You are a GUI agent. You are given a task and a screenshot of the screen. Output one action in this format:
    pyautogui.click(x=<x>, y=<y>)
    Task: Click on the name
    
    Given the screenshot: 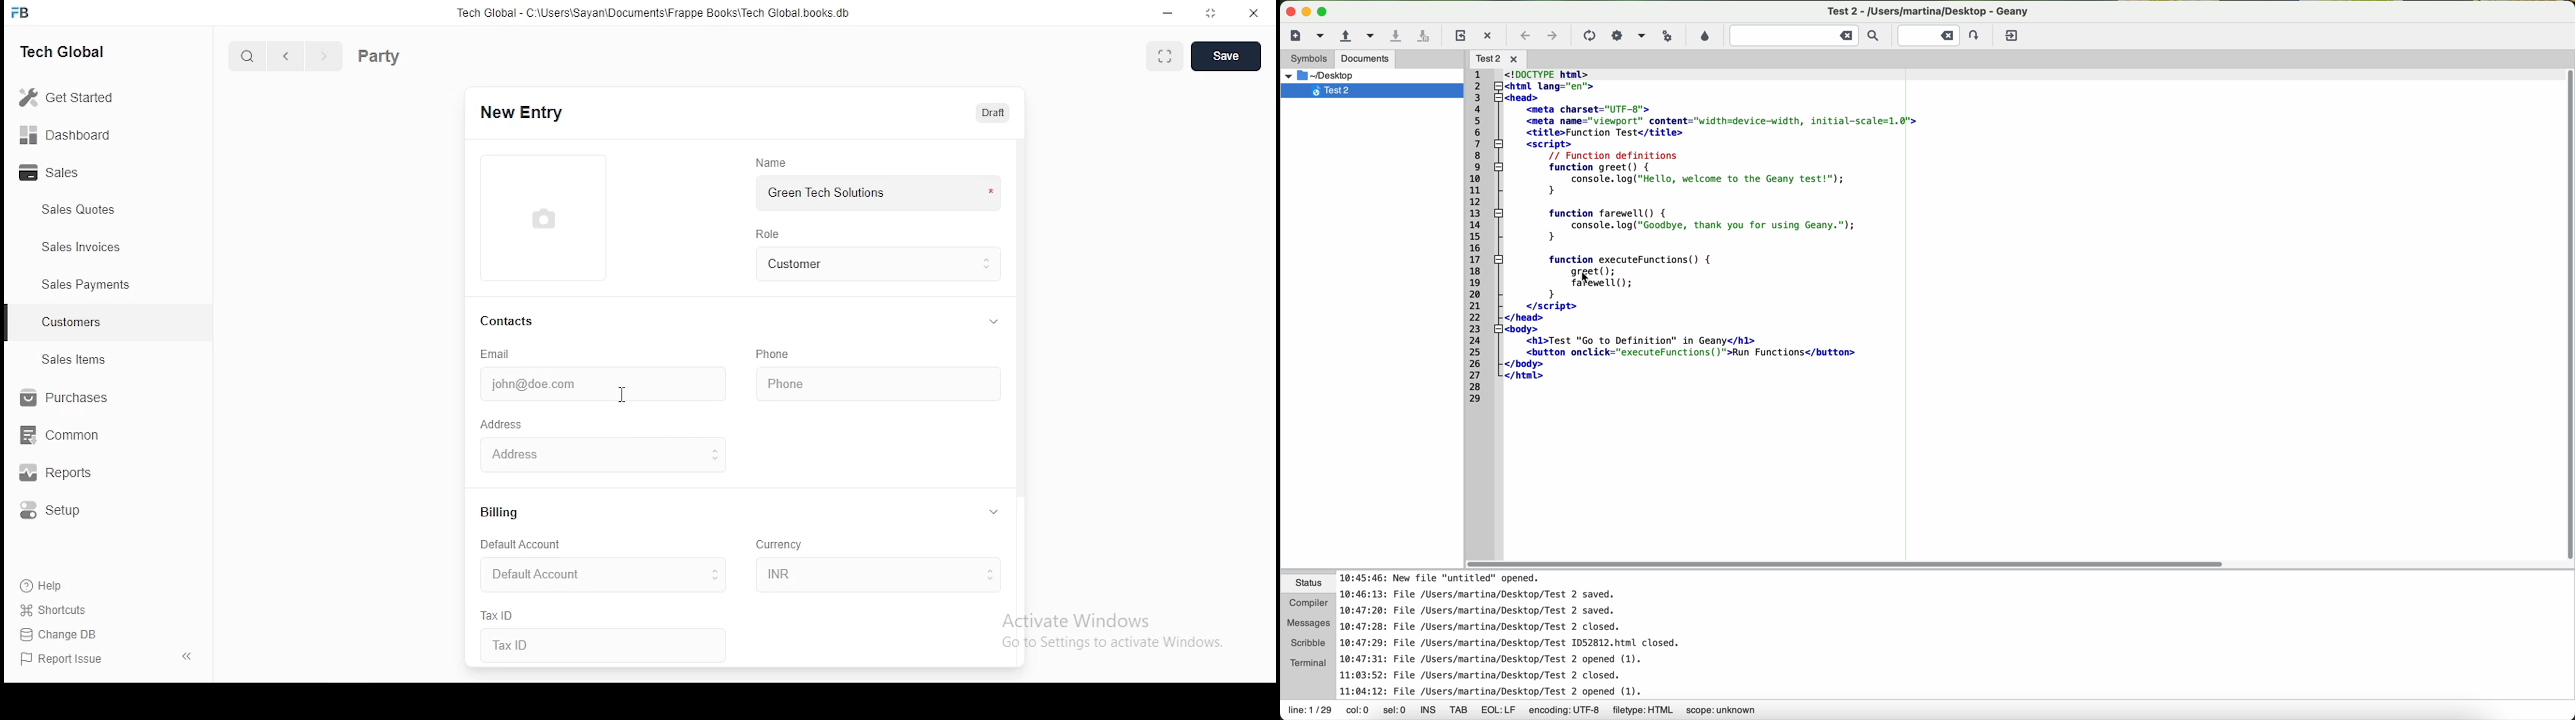 What is the action you would take?
    pyautogui.click(x=776, y=163)
    